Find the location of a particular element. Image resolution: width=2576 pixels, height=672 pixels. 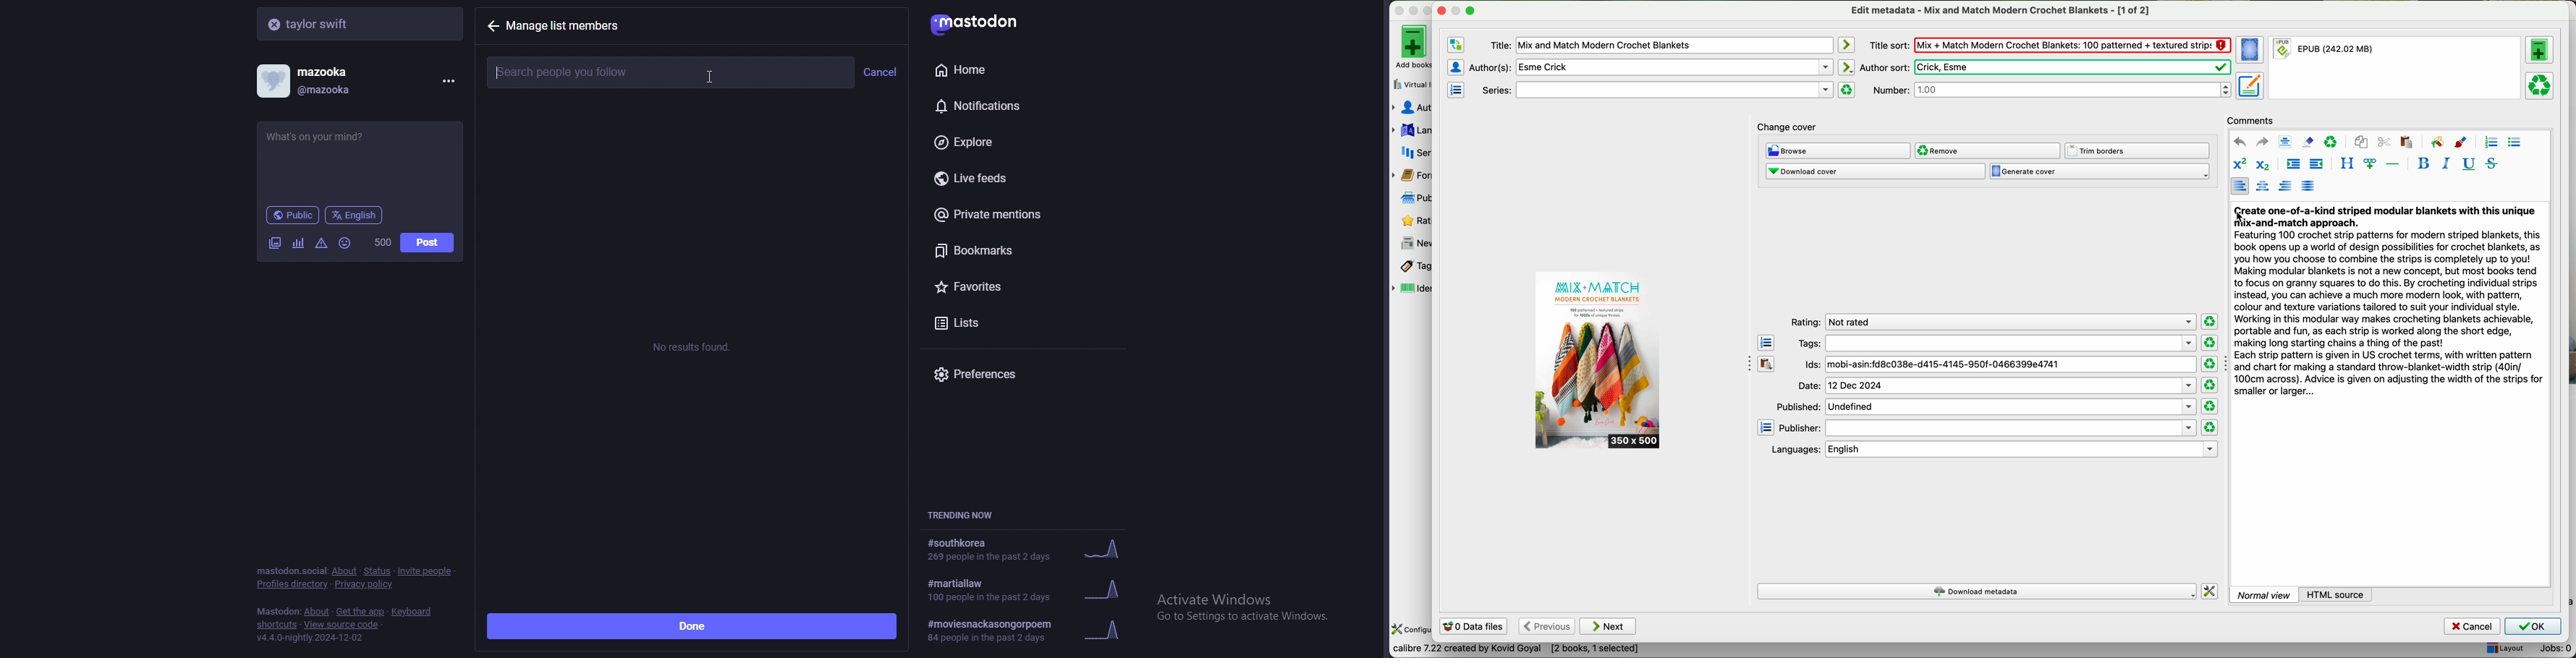

remove formatting is located at coordinates (2308, 141).